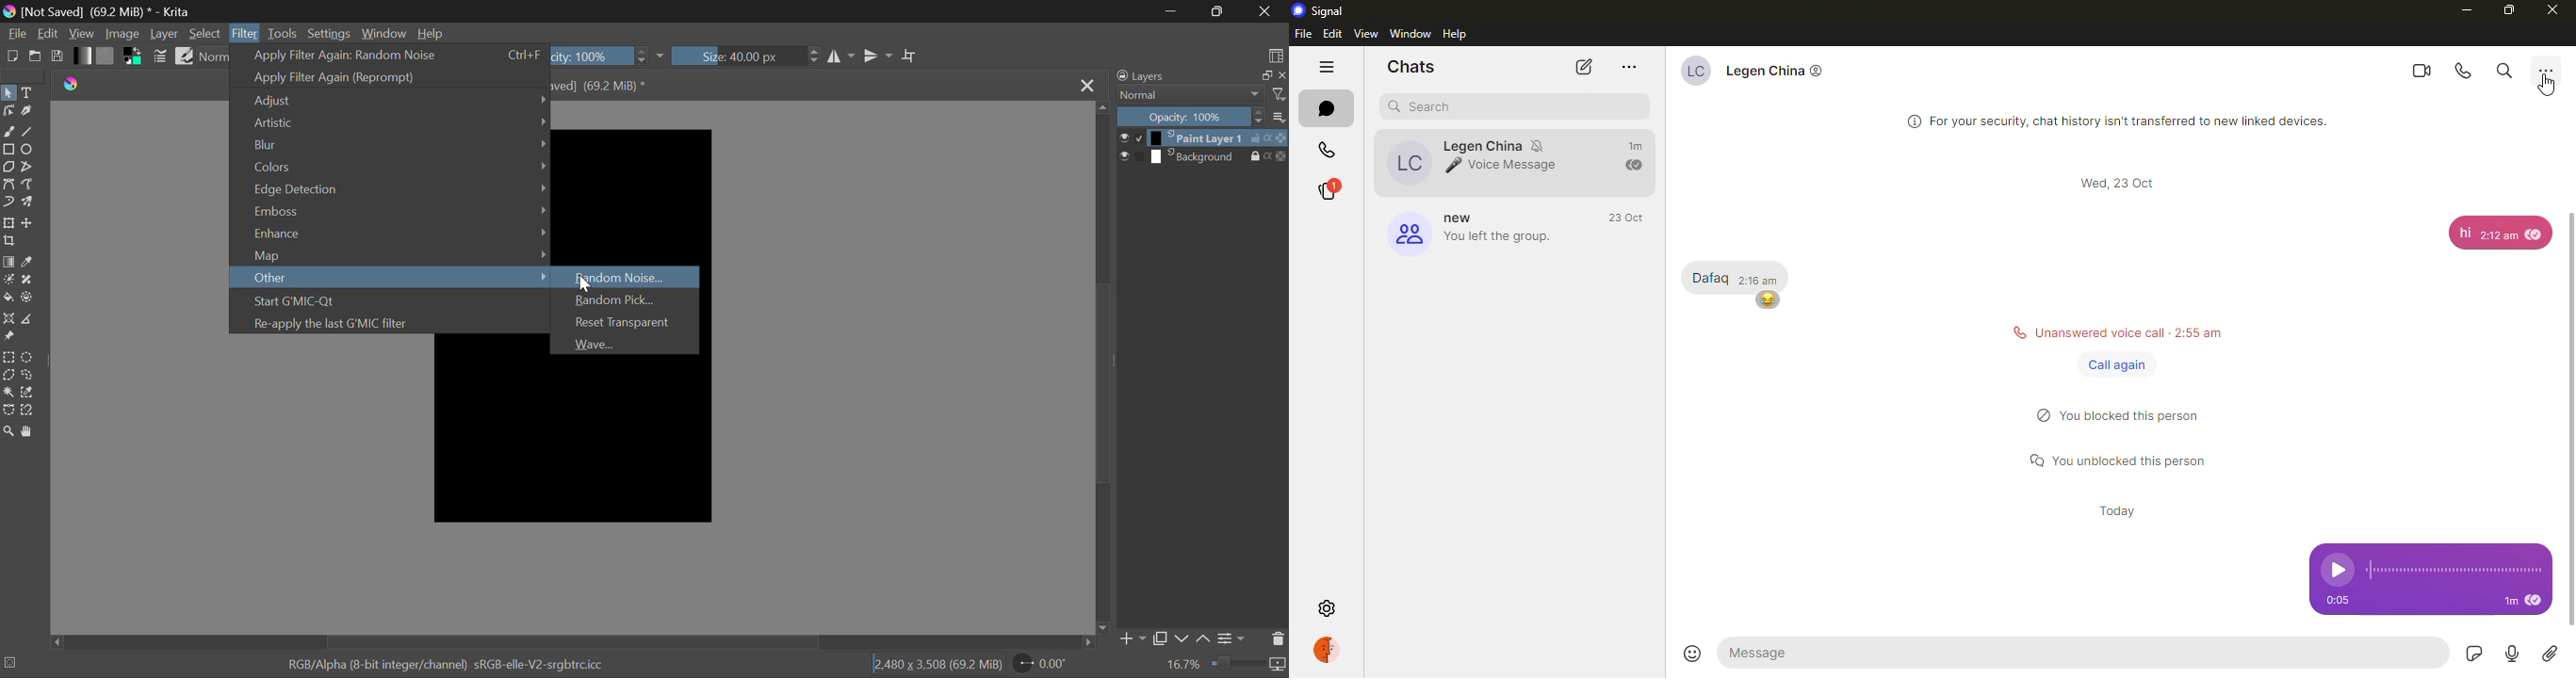  What do you see at coordinates (1131, 639) in the screenshot?
I see `Add Layer` at bounding box center [1131, 639].